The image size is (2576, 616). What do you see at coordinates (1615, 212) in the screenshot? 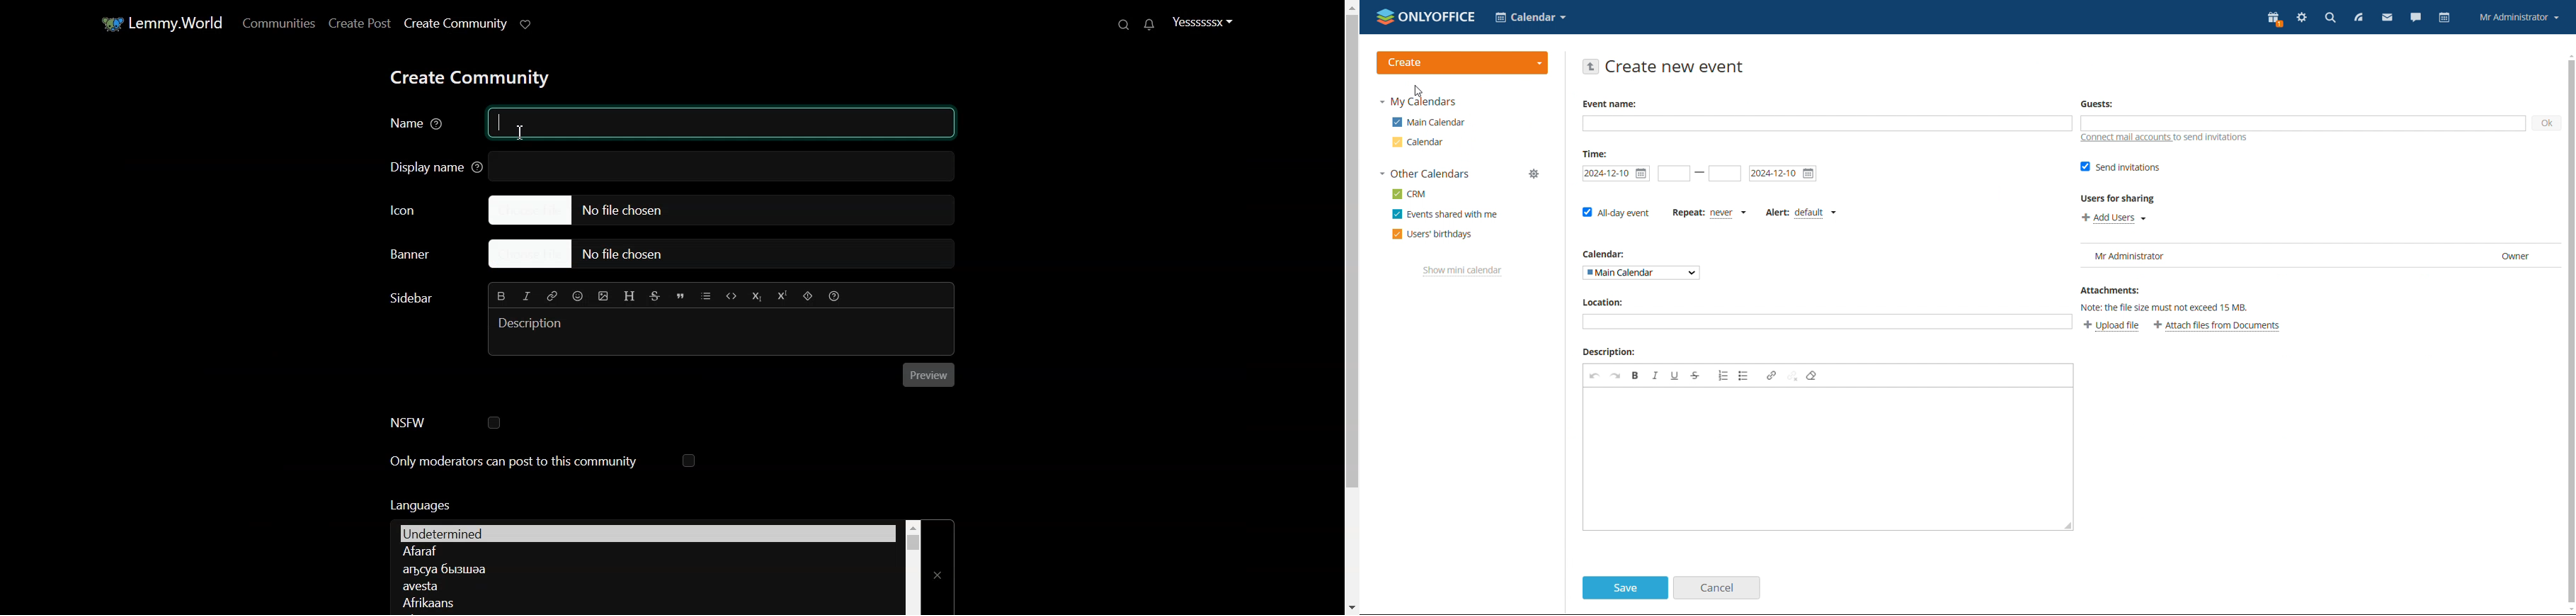
I see `all-day event checkbox` at bounding box center [1615, 212].